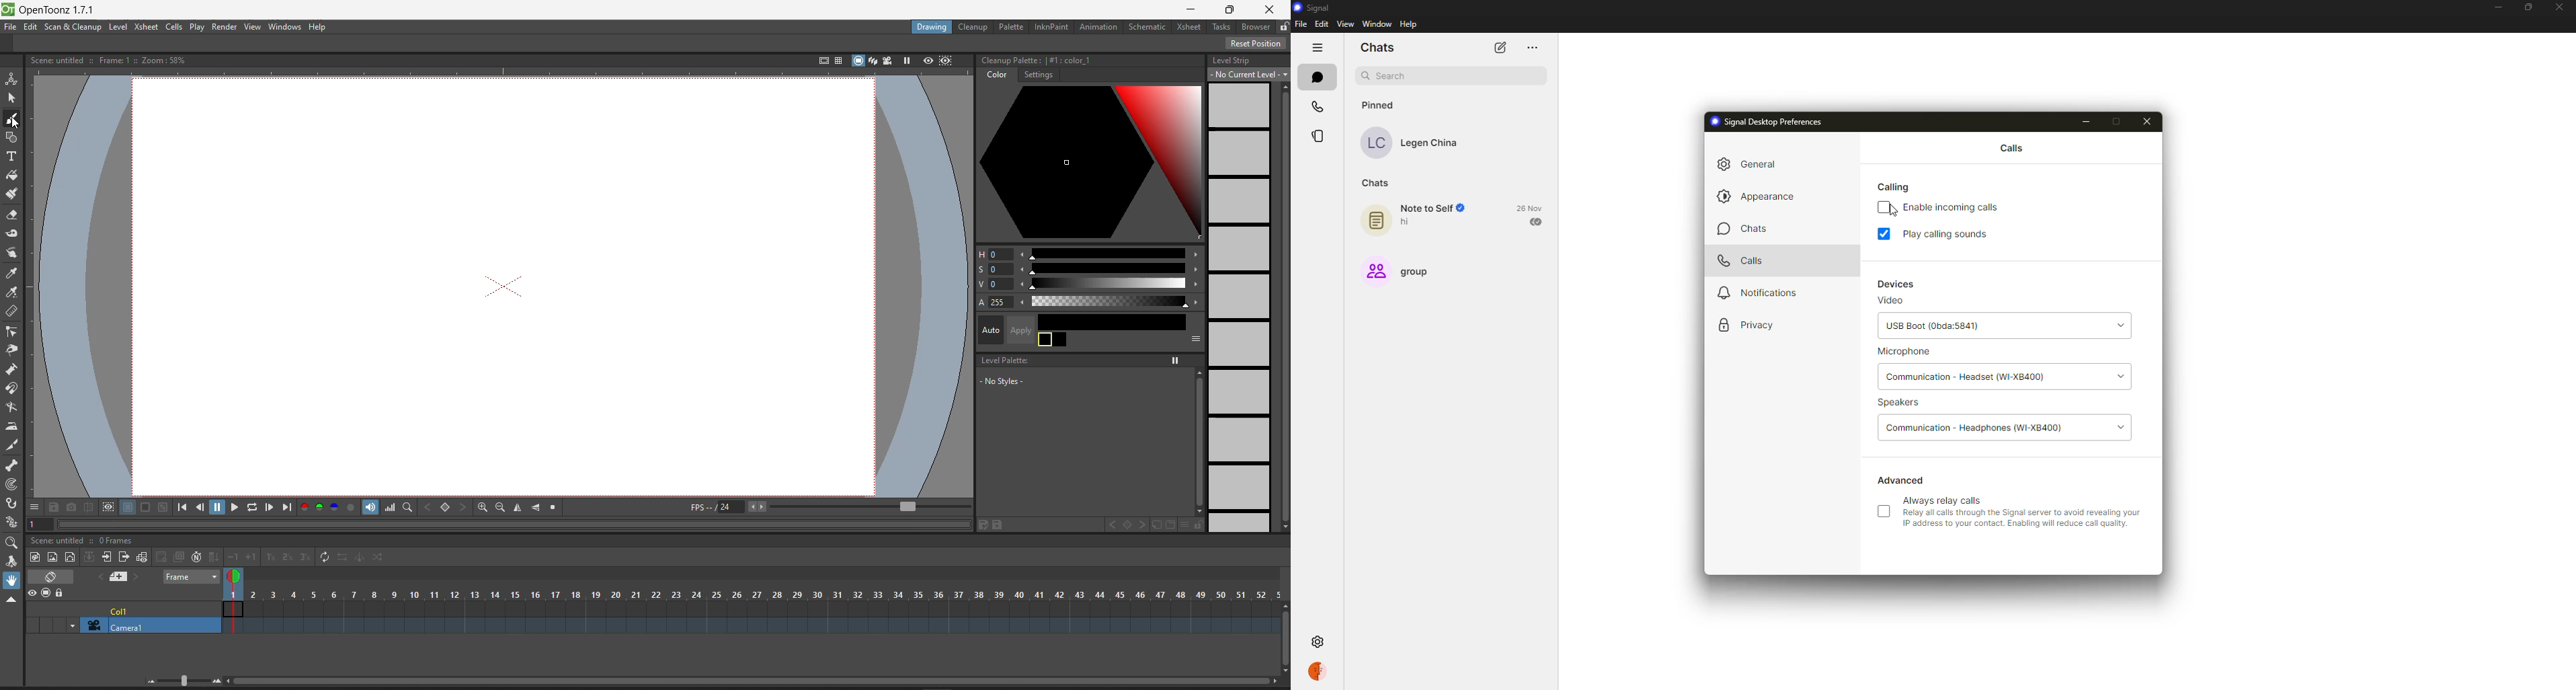 The height and width of the screenshot is (700, 2576). What do you see at coordinates (1396, 271) in the screenshot?
I see `group` at bounding box center [1396, 271].